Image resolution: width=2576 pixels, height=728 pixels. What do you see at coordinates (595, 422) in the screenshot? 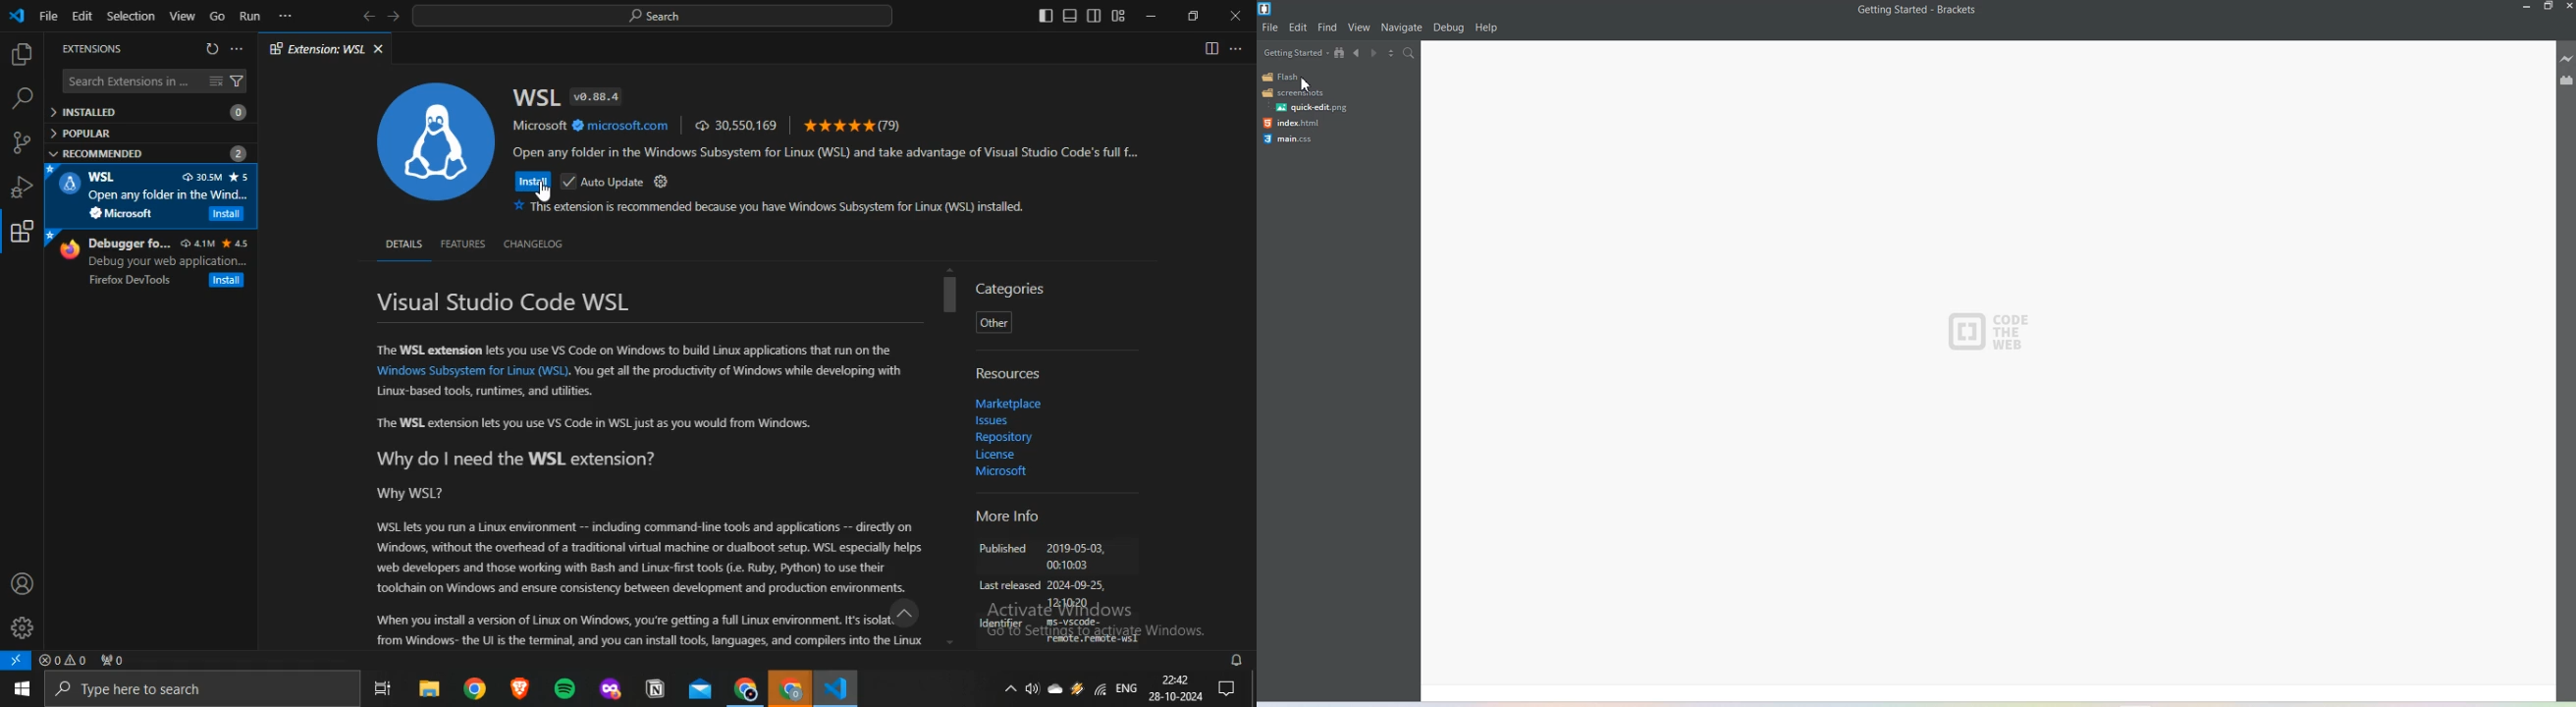
I see `“The WSL extension lets you use VS Code in WSL just as you would from Windows.` at bounding box center [595, 422].